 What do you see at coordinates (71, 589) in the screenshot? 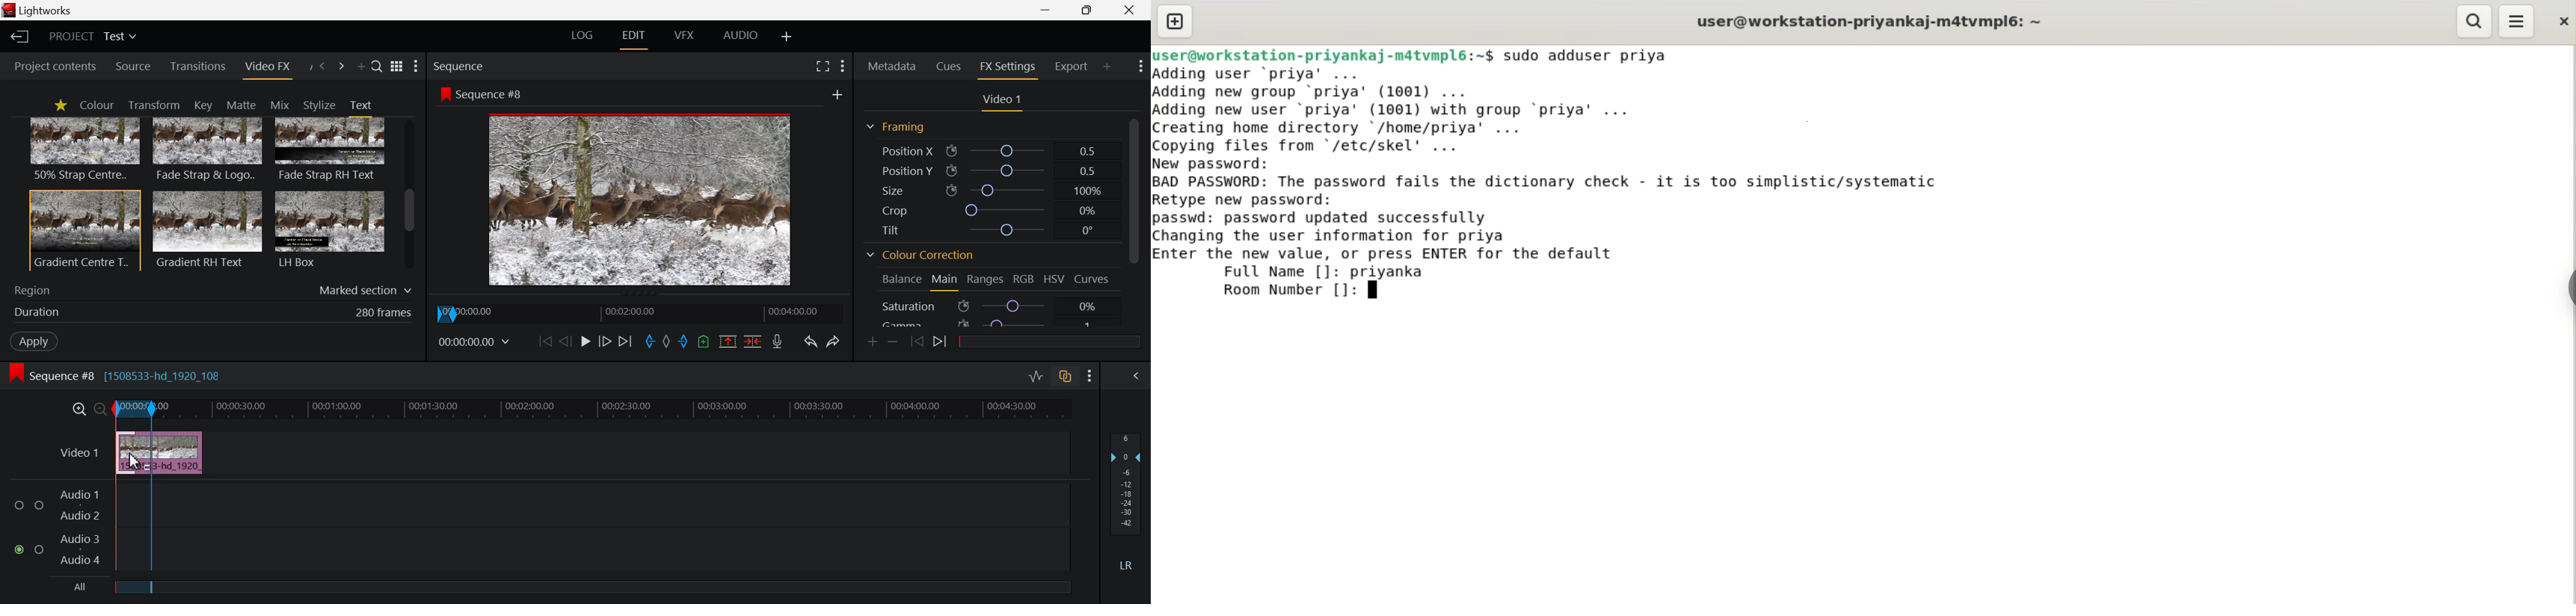
I see `All` at bounding box center [71, 589].